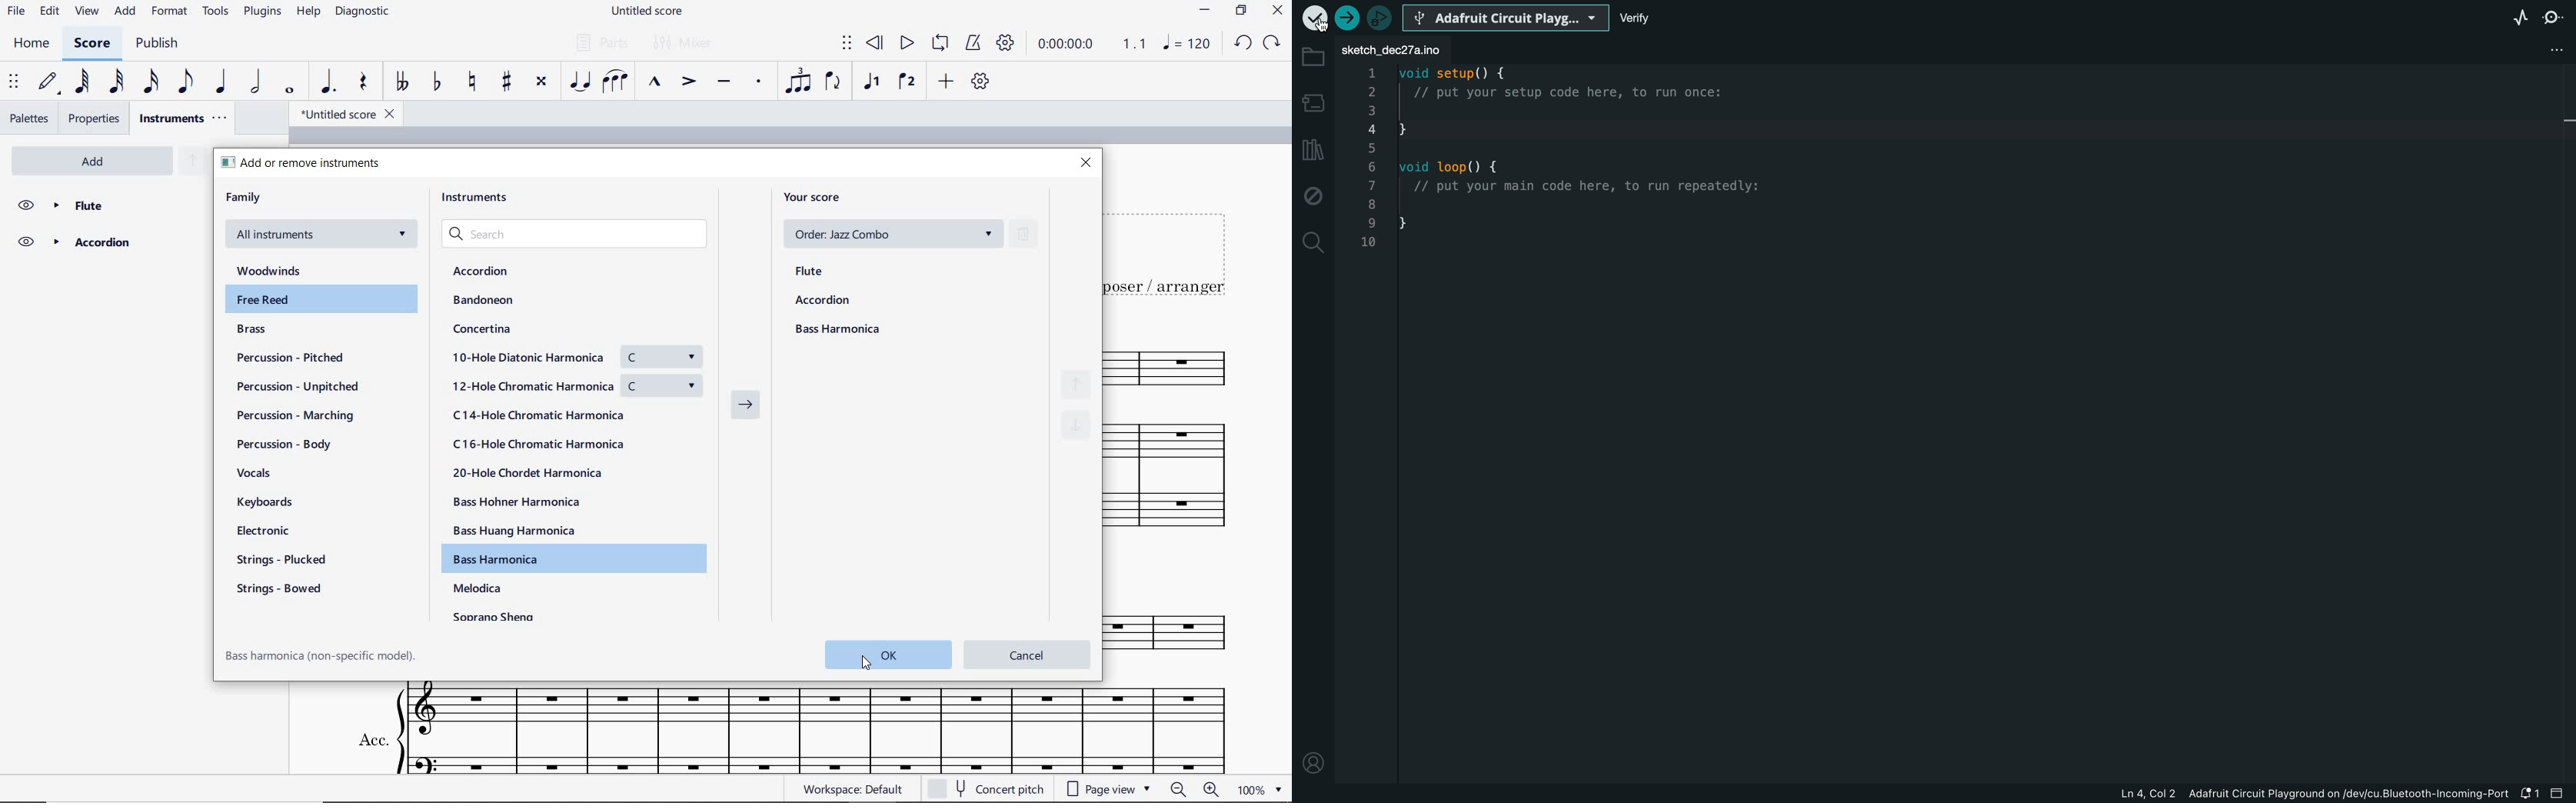  I want to click on family, so click(244, 197).